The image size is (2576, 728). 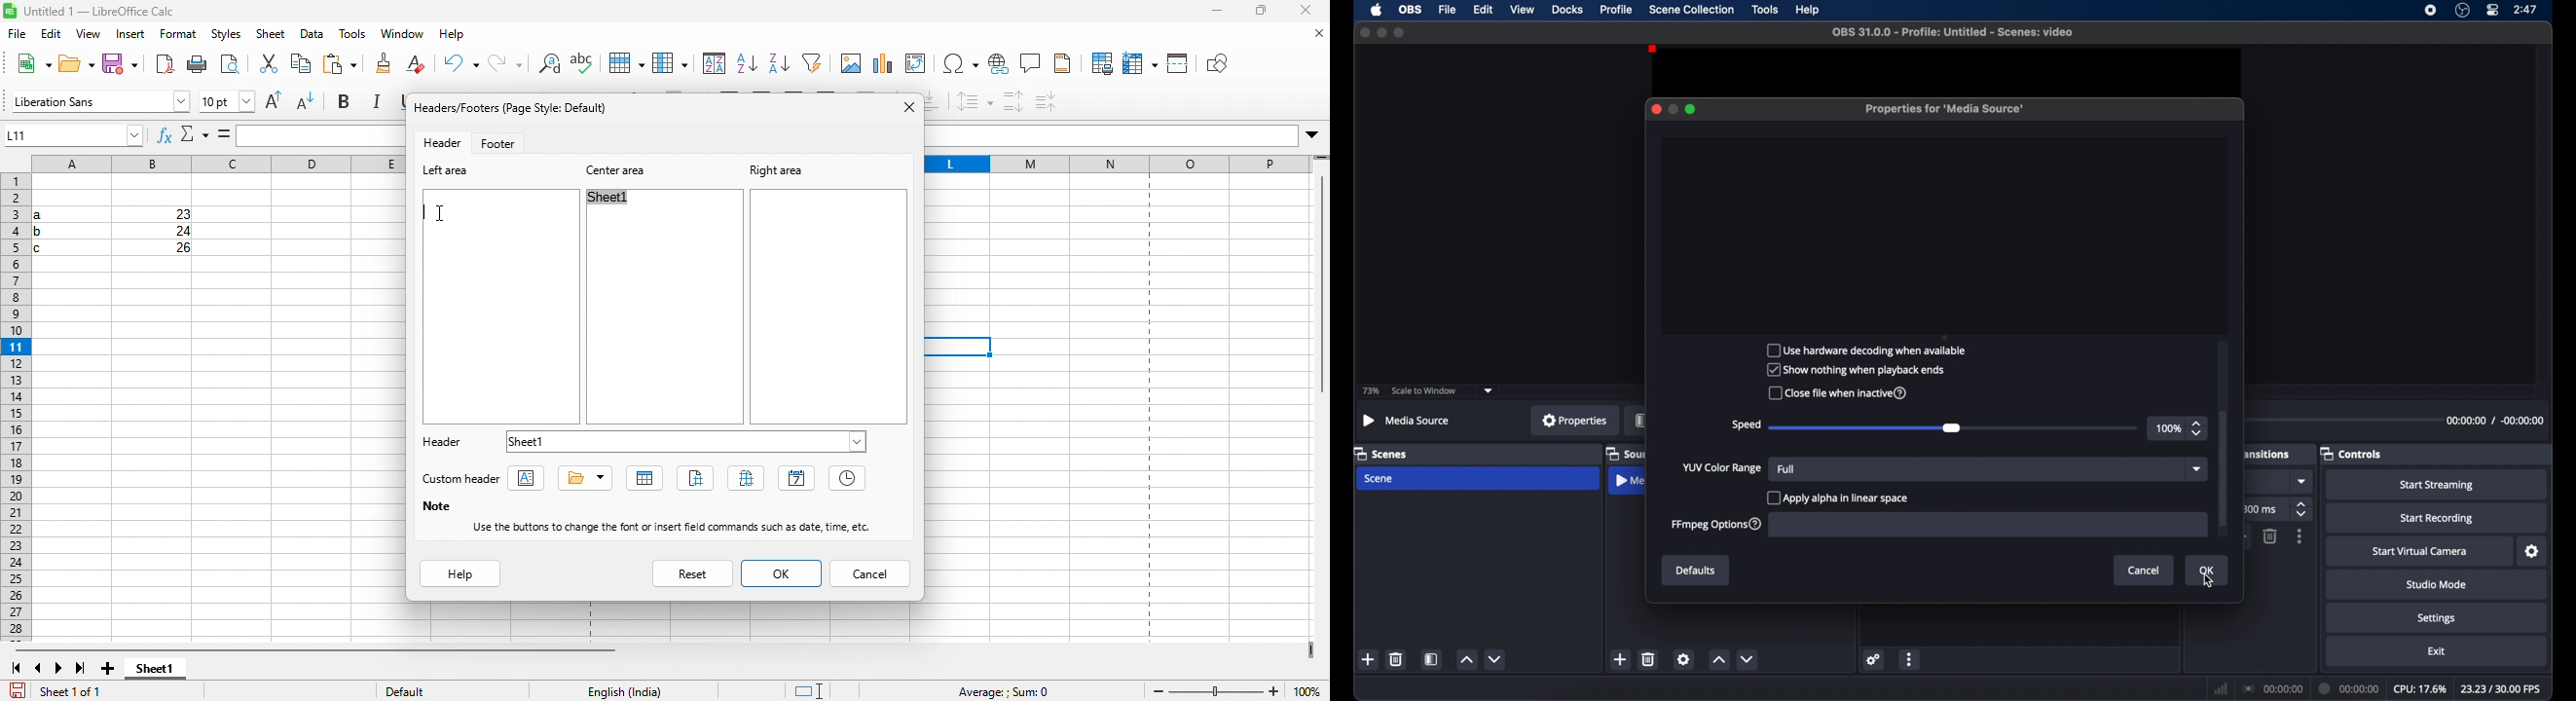 I want to click on duration, so click(x=2349, y=688).